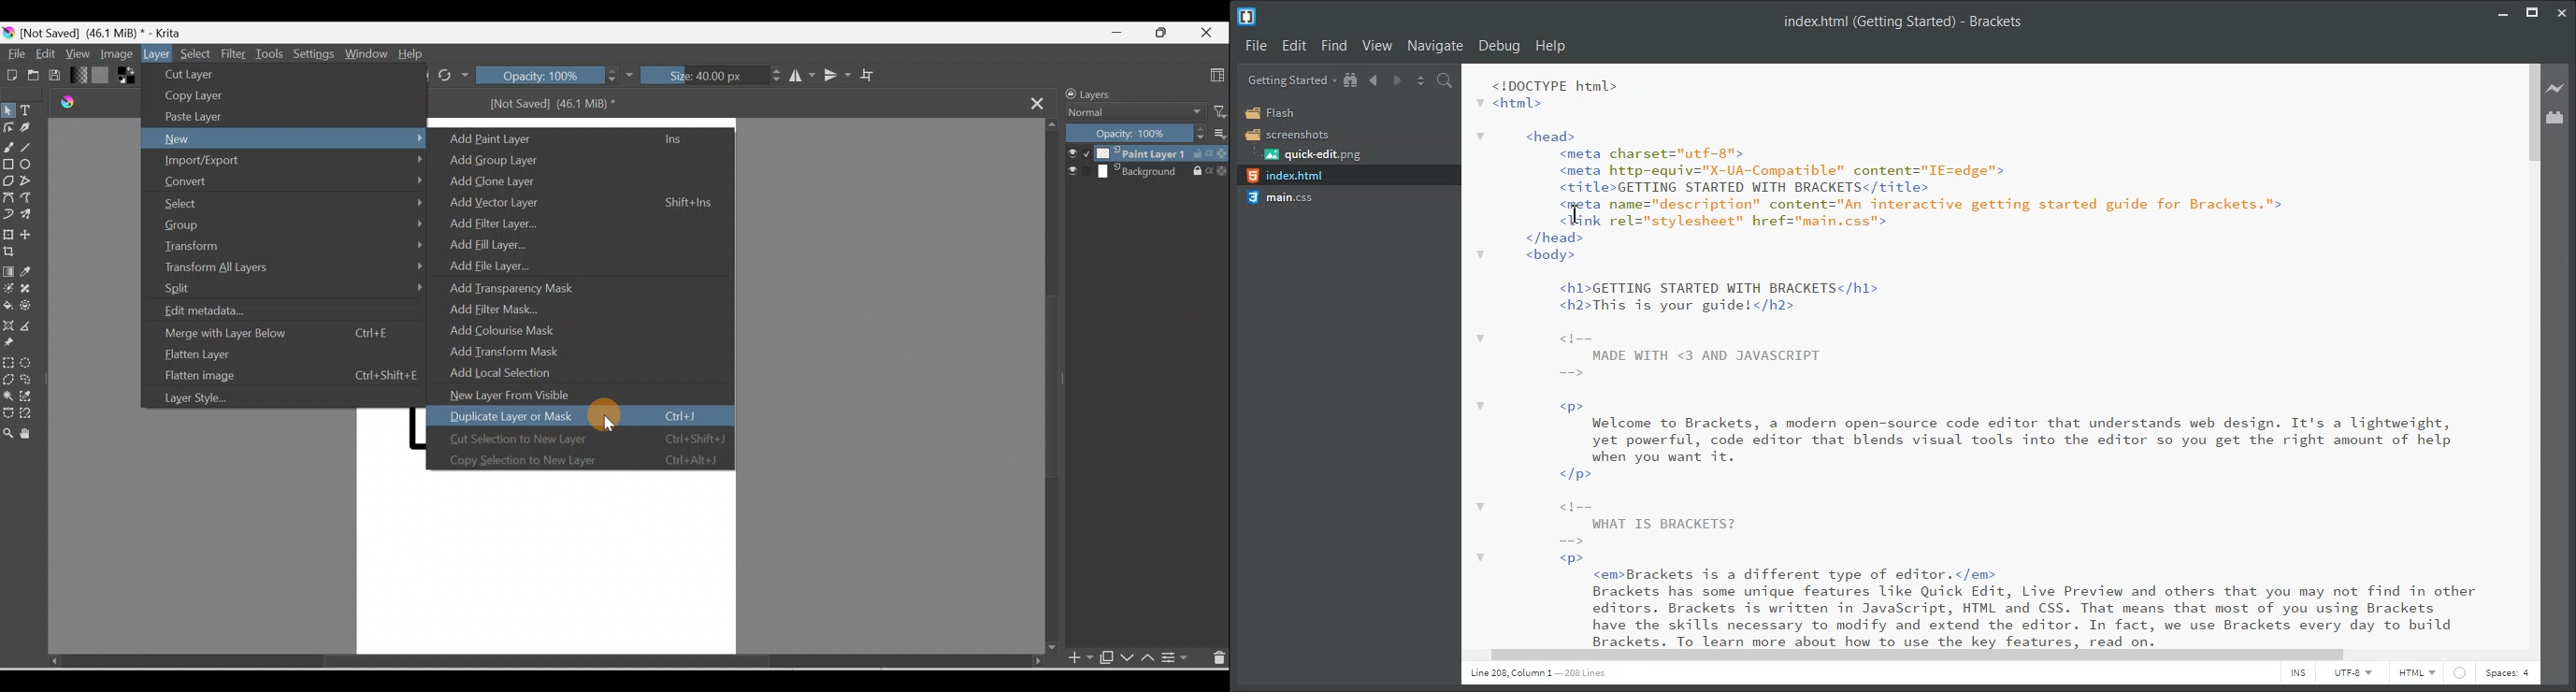  What do you see at coordinates (195, 52) in the screenshot?
I see `Select` at bounding box center [195, 52].